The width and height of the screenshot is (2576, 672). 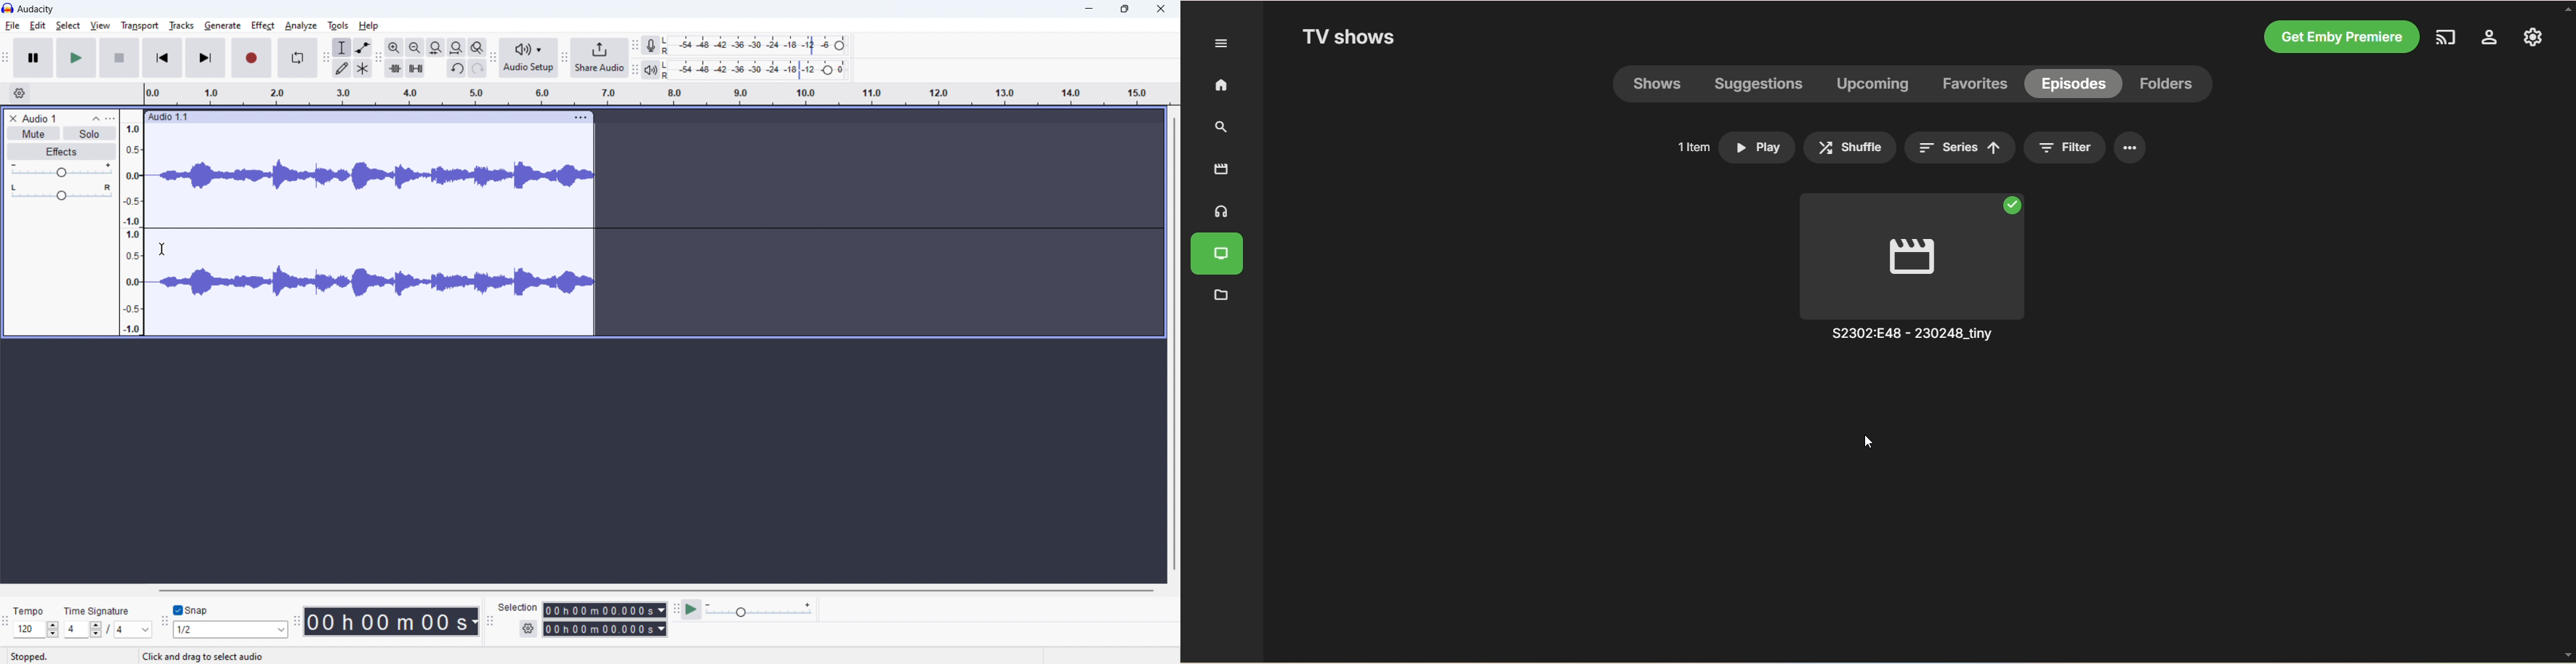 I want to click on select, so click(x=68, y=26).